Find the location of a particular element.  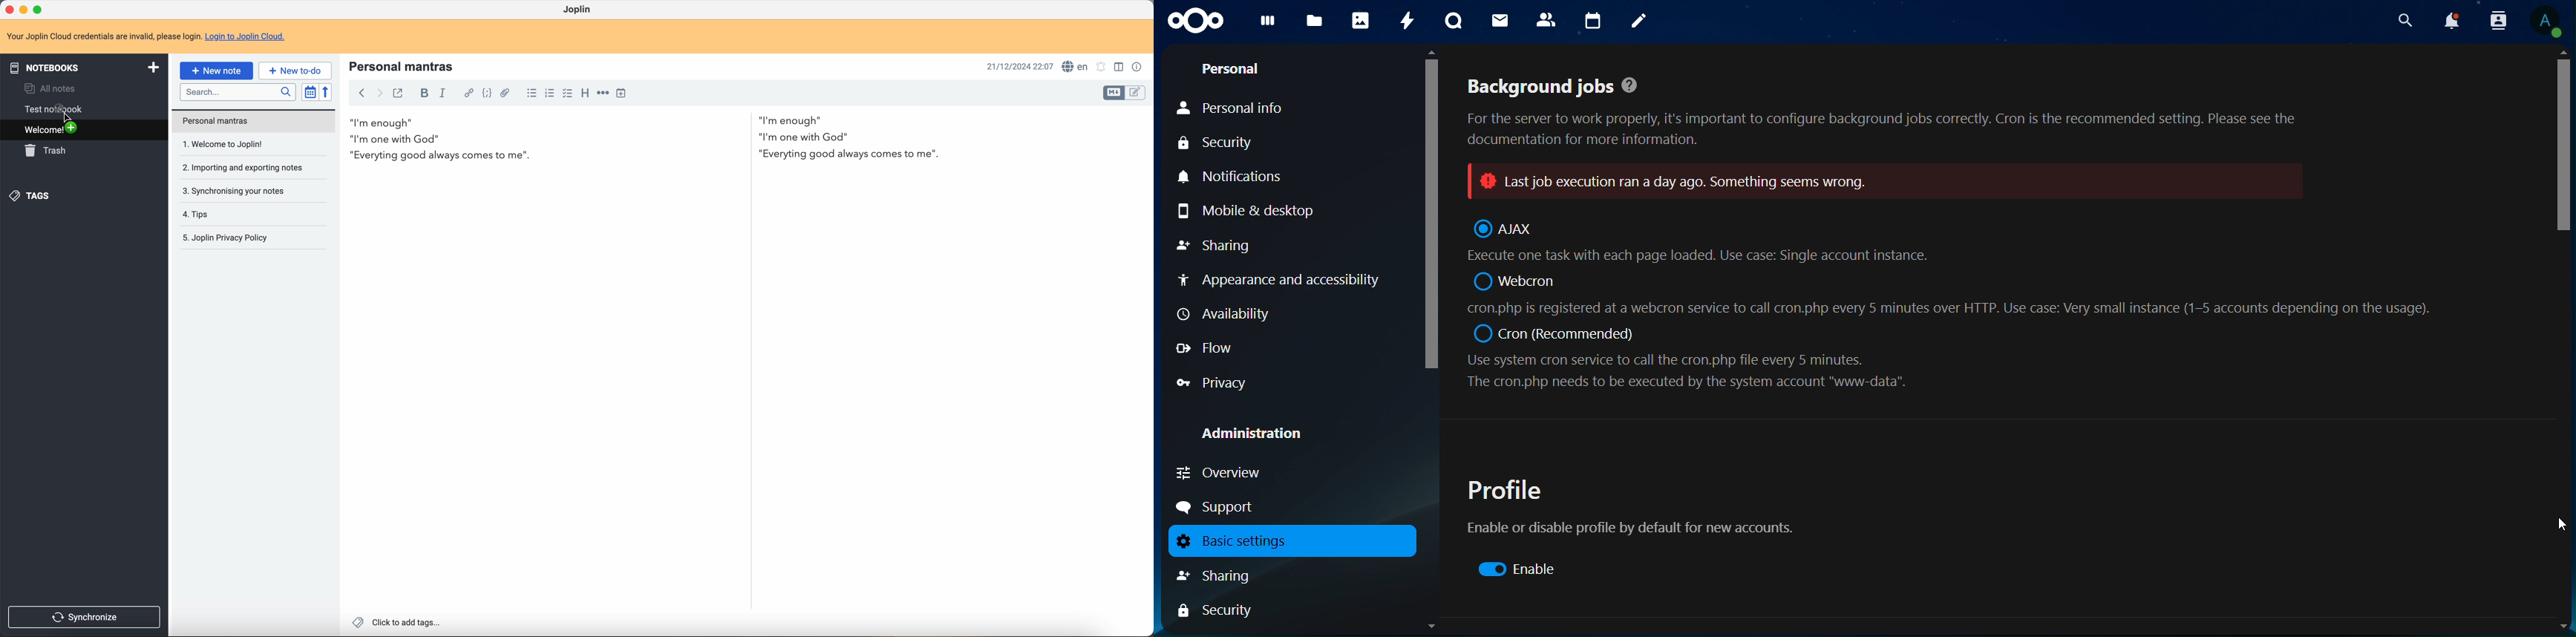

test notebook is located at coordinates (58, 109).